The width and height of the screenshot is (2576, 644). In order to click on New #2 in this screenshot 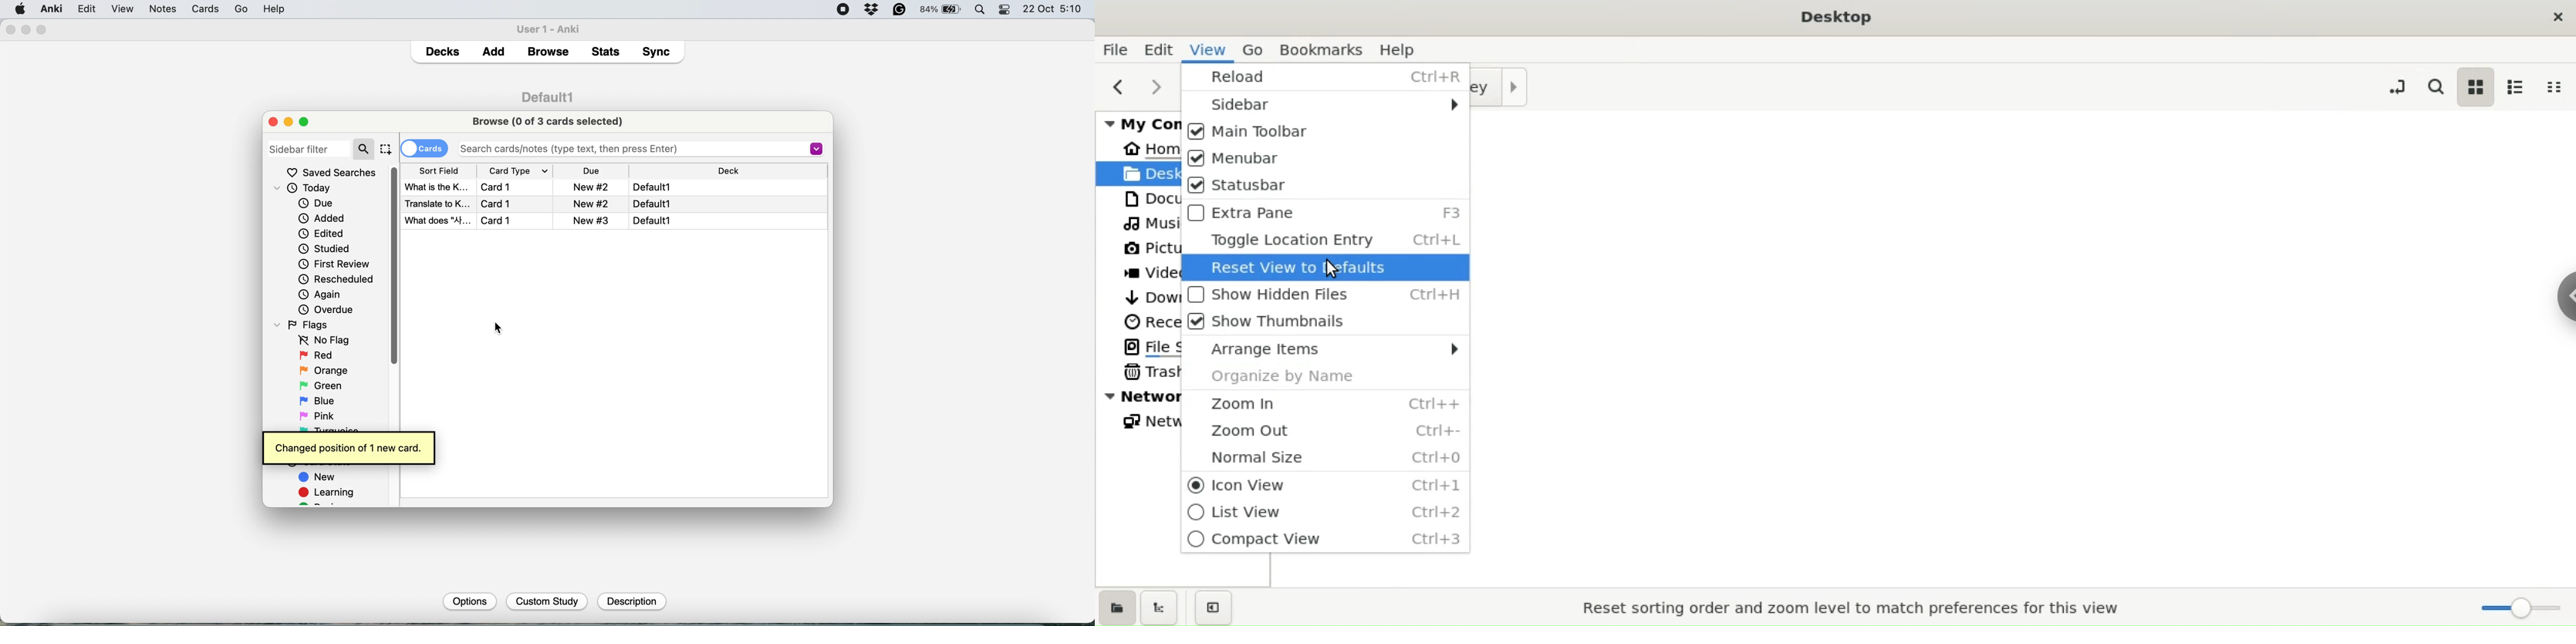, I will do `click(591, 186)`.